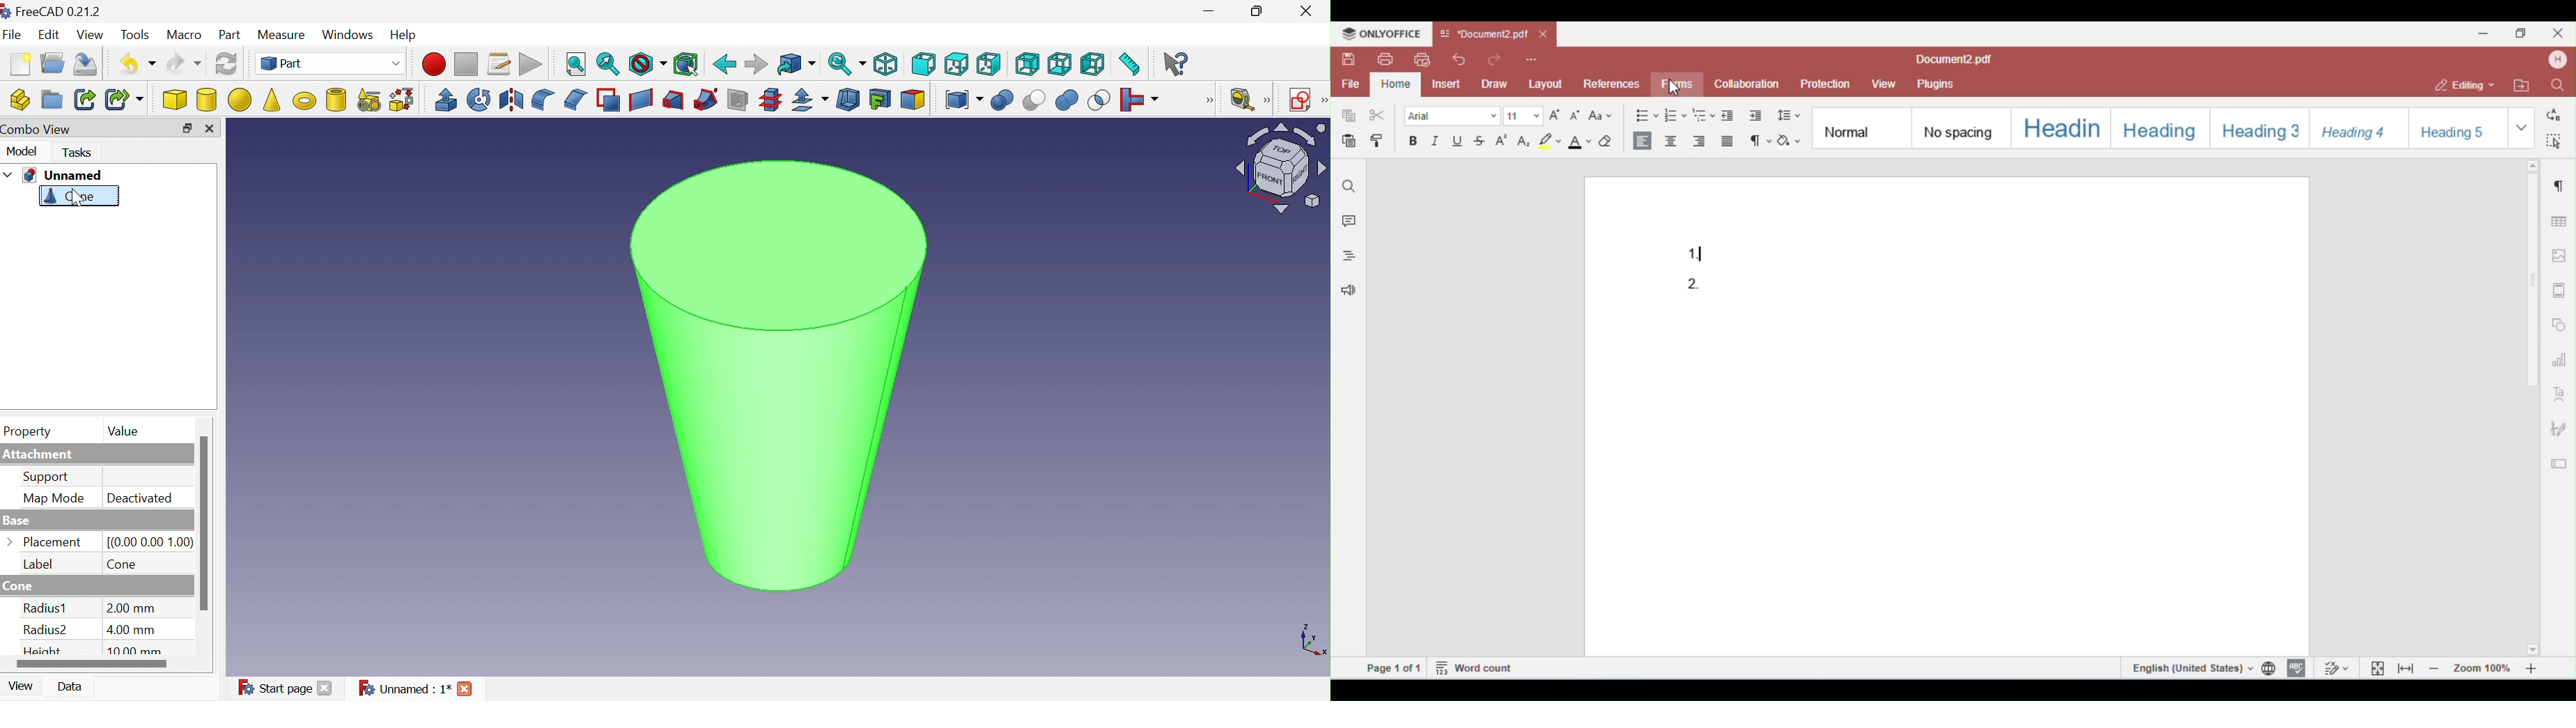 The height and width of the screenshot is (728, 2576). I want to click on Bounding box, so click(685, 66).